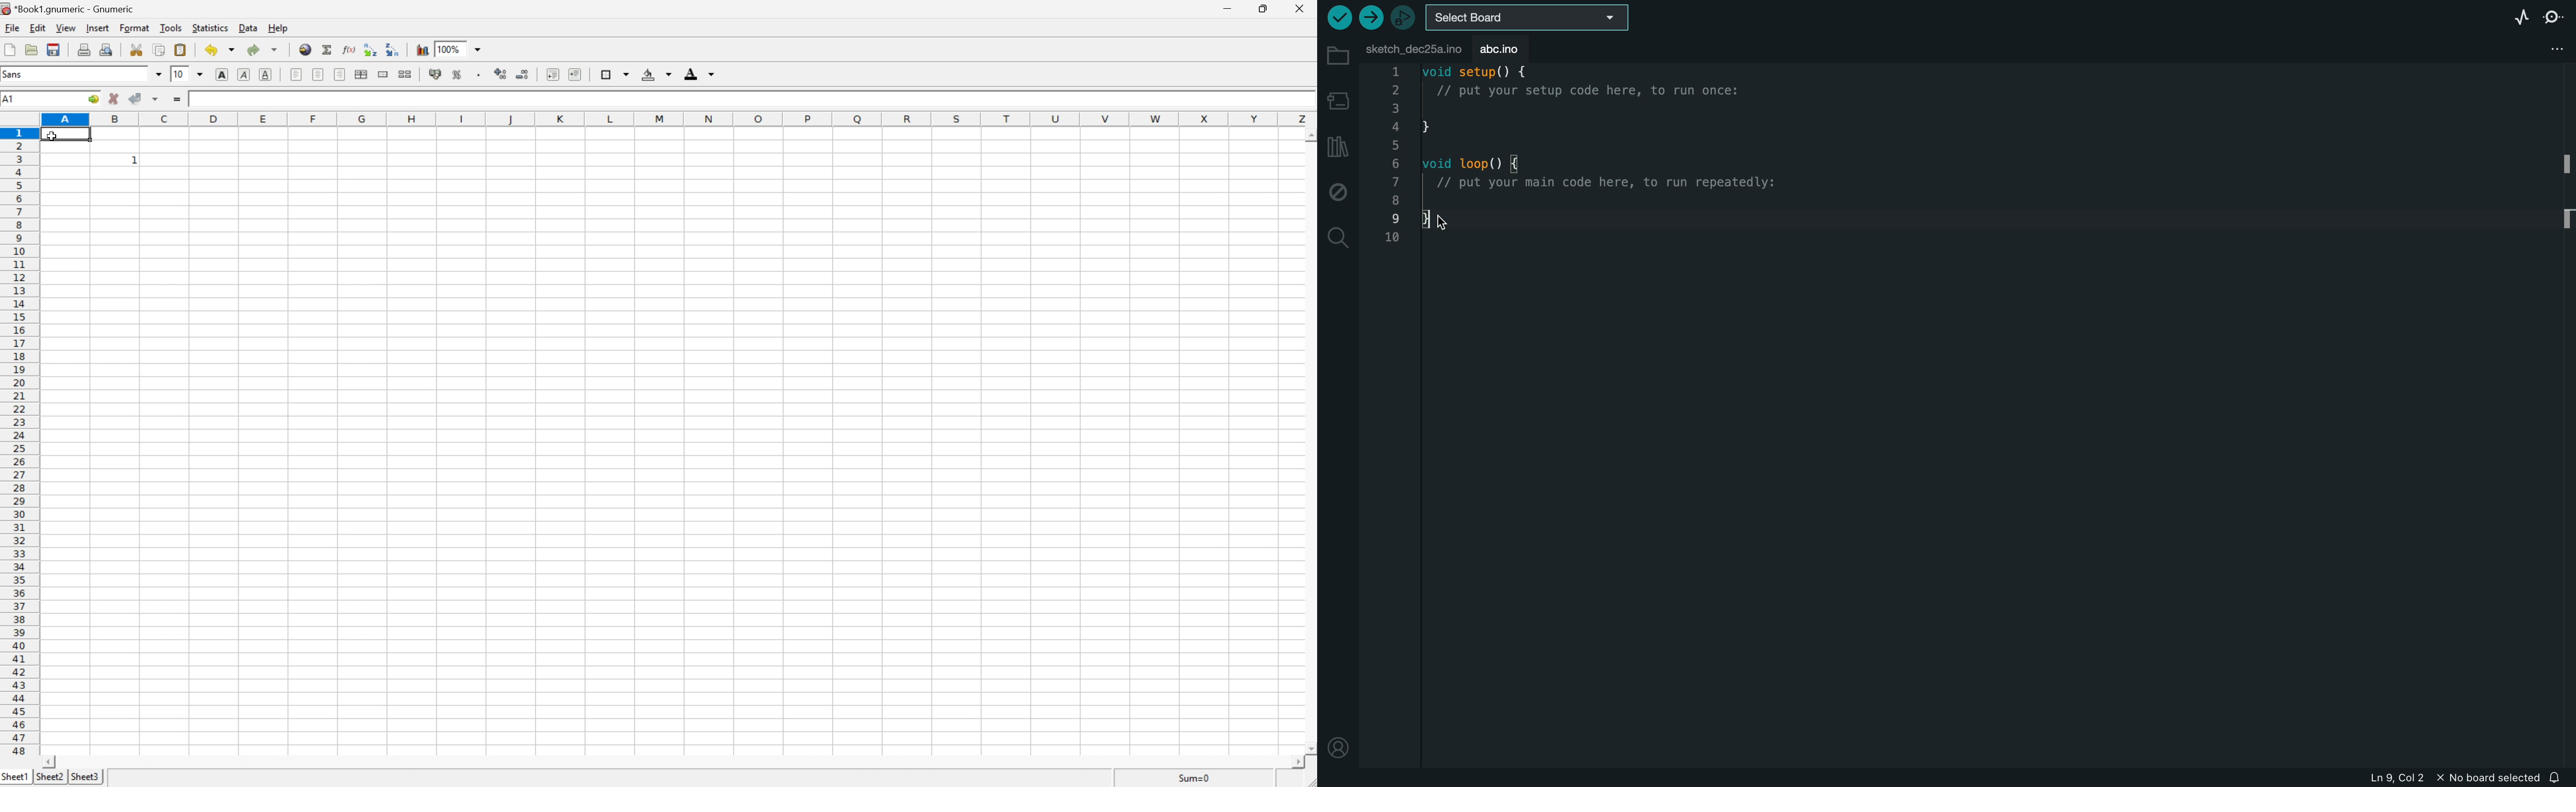 This screenshot has height=812, width=2576. Describe the element at coordinates (1392, 161) in the screenshot. I see `1,2,3,4,5,6,7,8,9,10` at that location.